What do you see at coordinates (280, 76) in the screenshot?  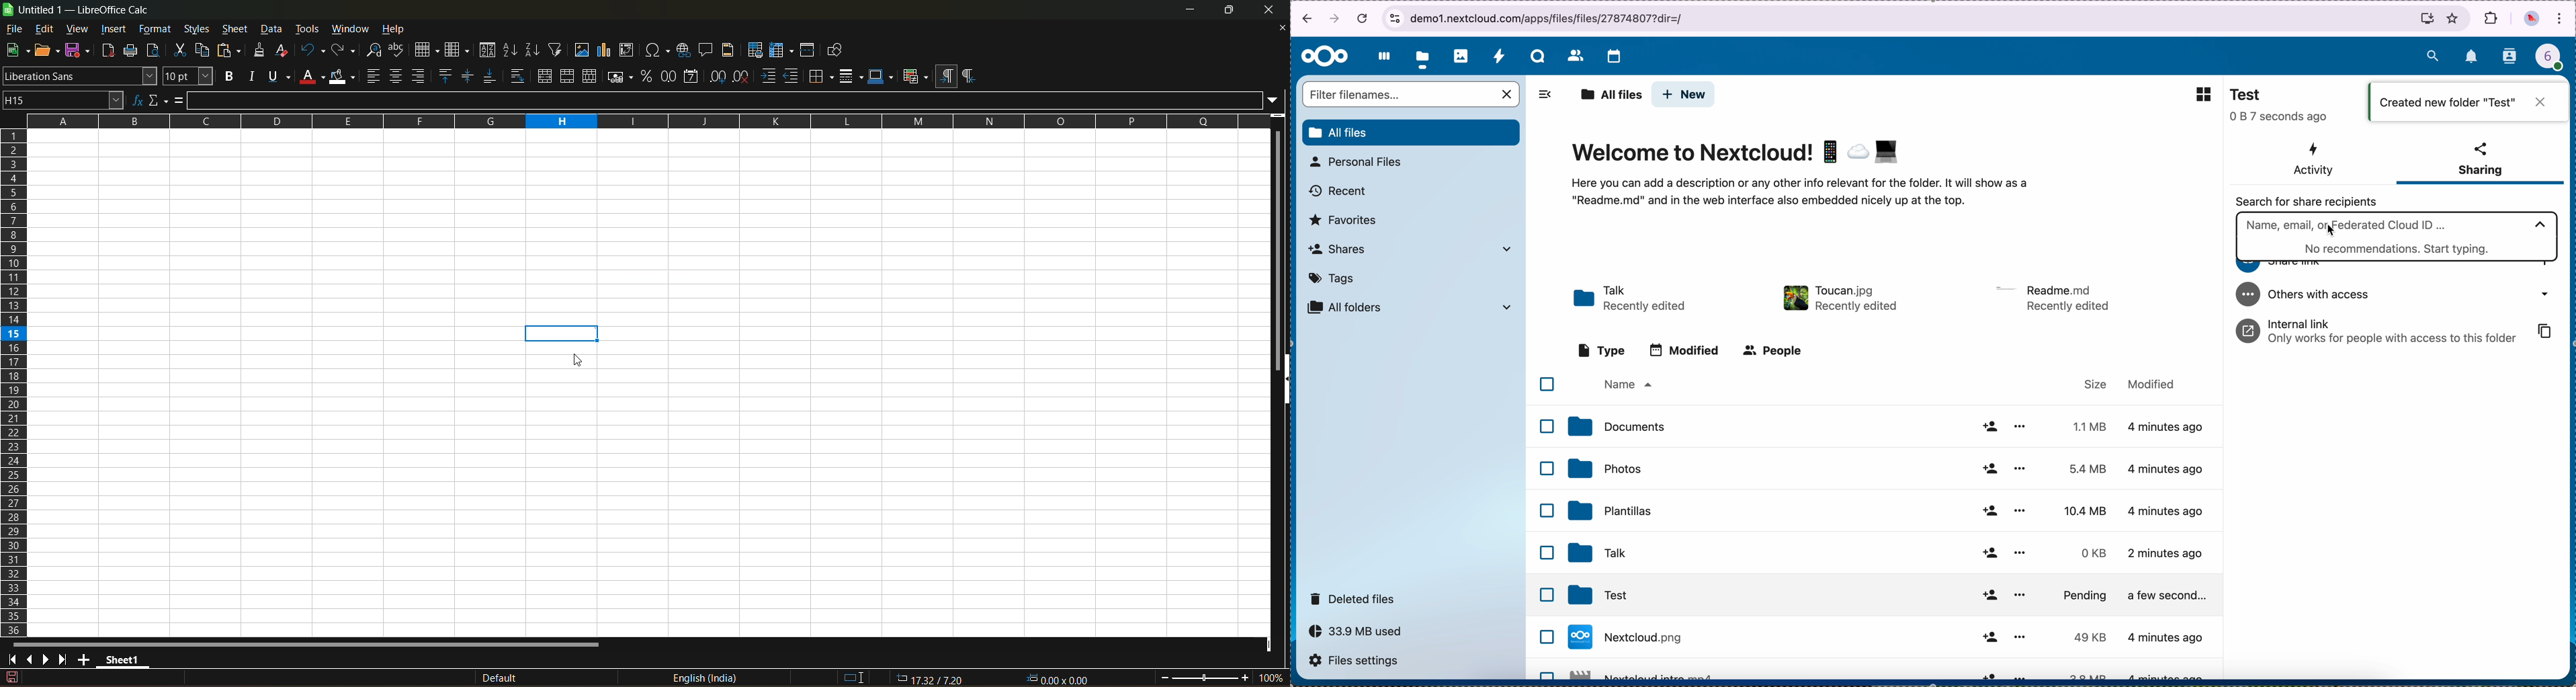 I see `underlinr` at bounding box center [280, 76].